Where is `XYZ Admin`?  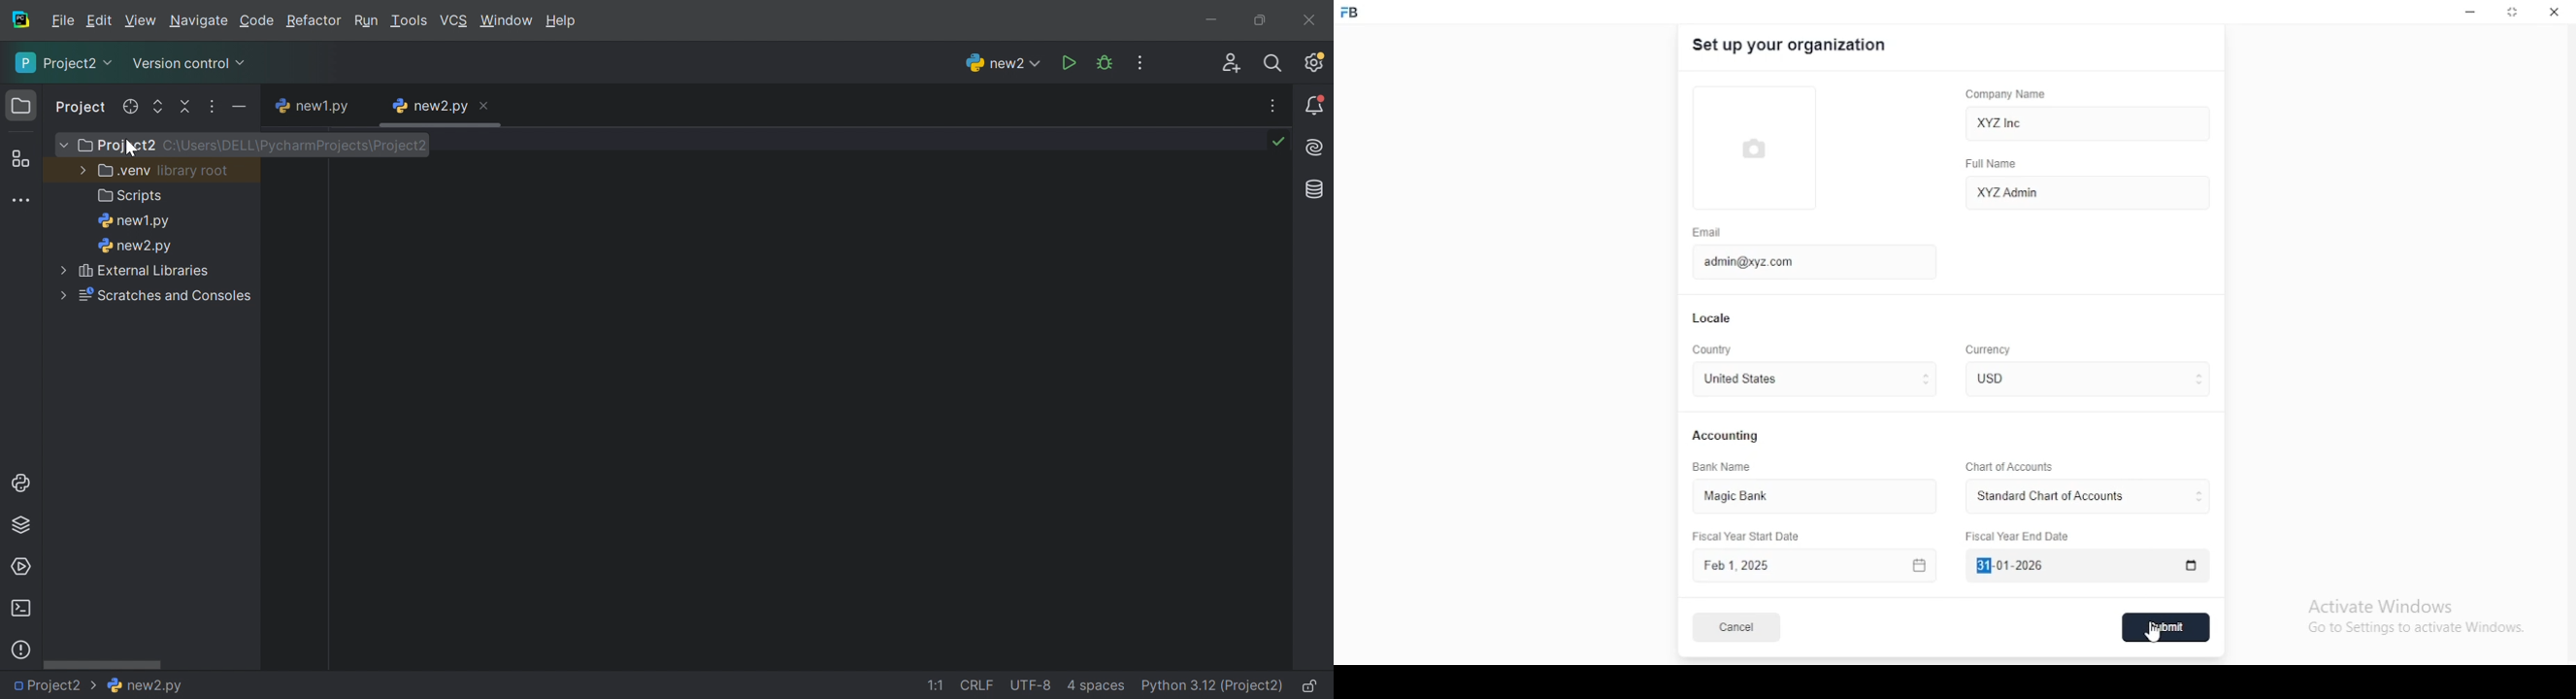 XYZ Admin is located at coordinates (2088, 191).